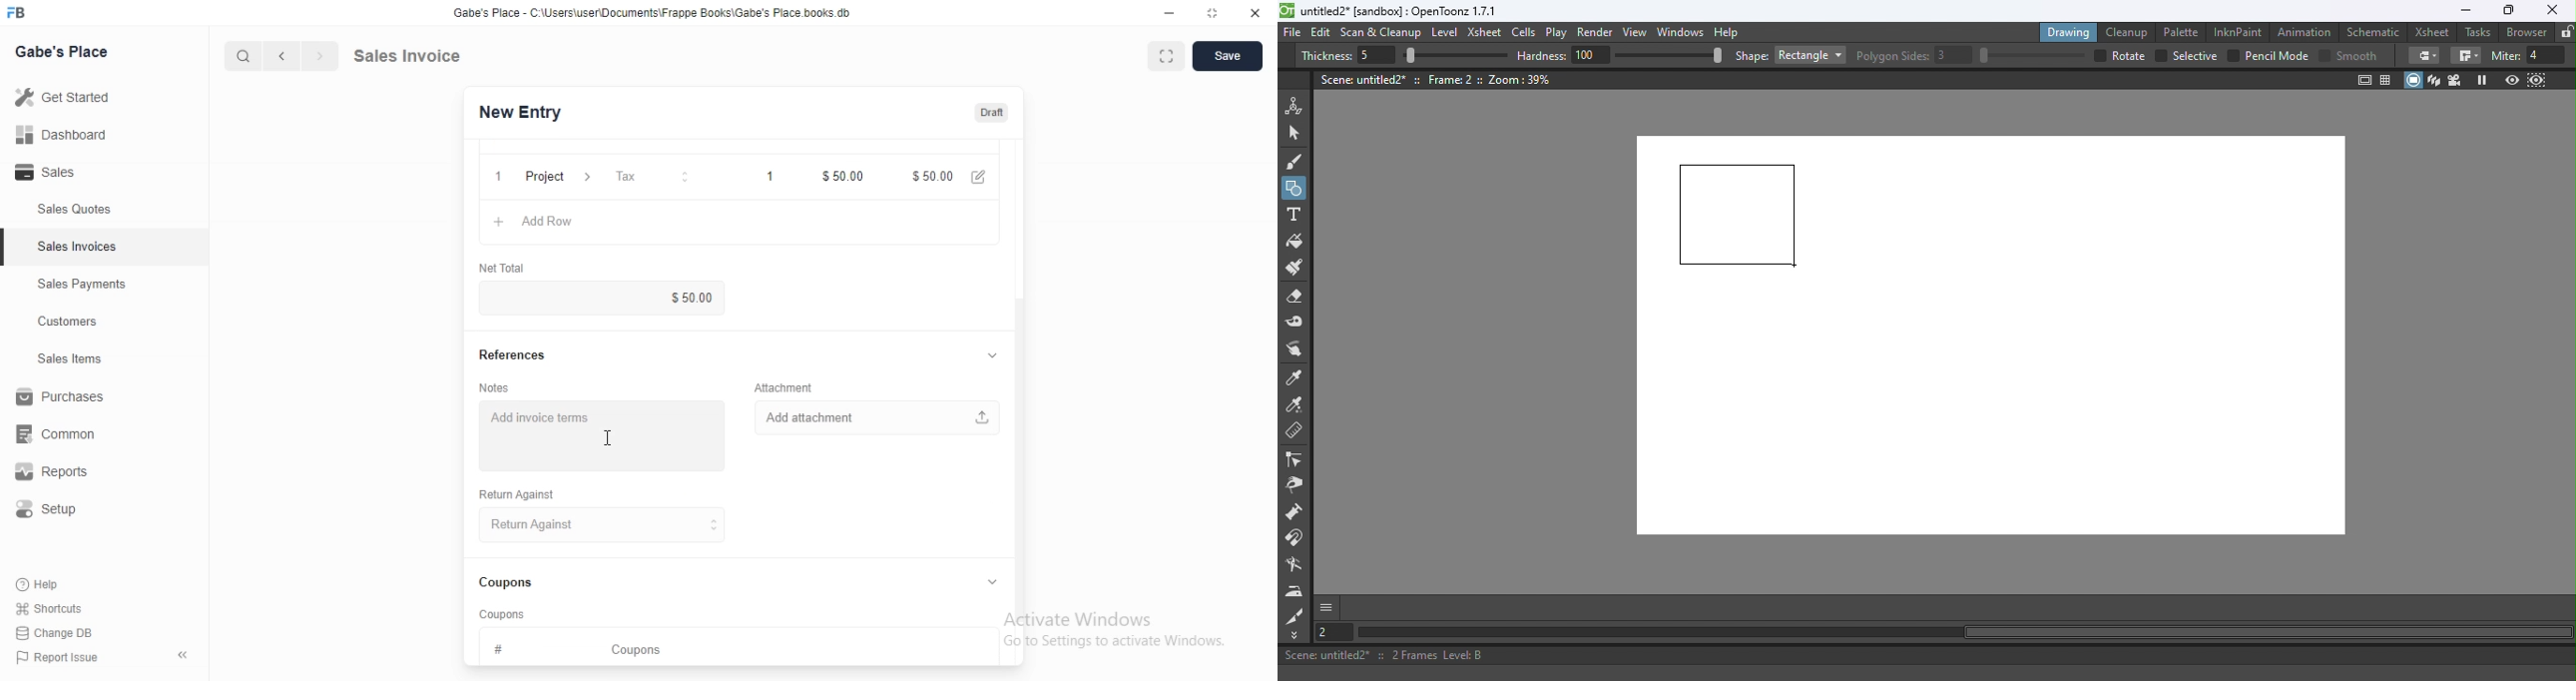 The width and height of the screenshot is (2576, 700). I want to click on References, so click(514, 353).